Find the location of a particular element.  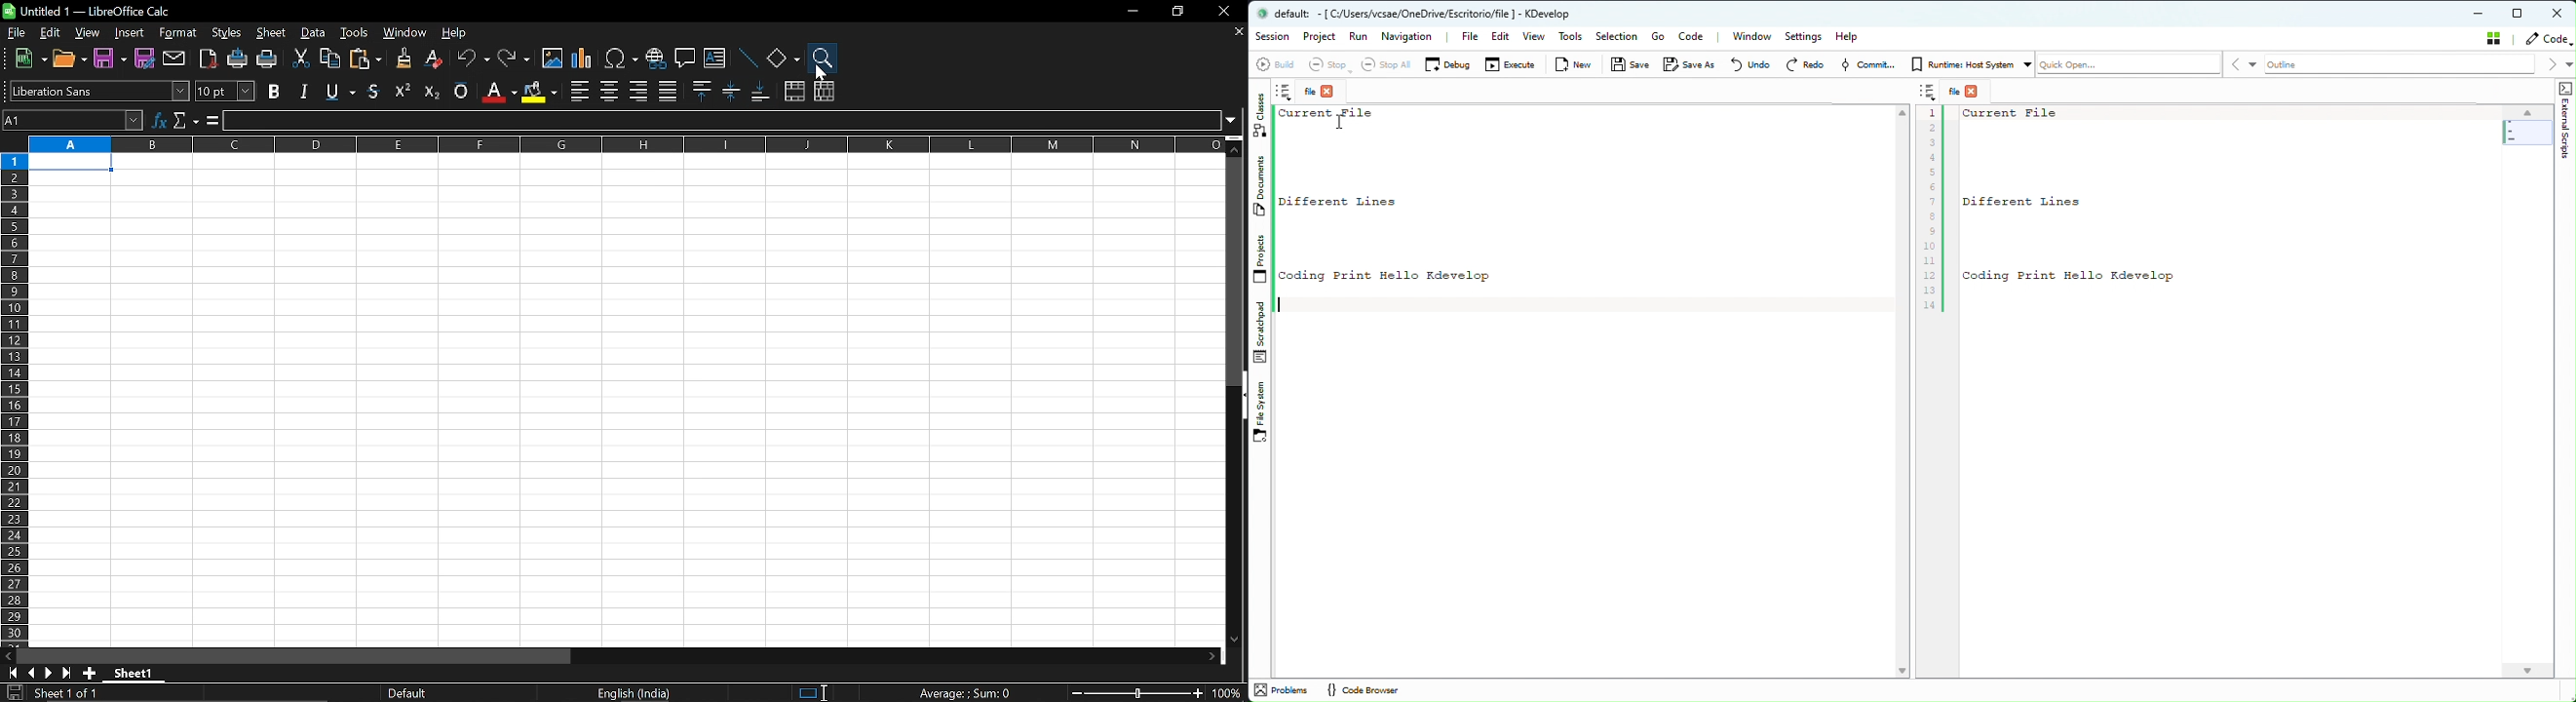

window is located at coordinates (405, 34).